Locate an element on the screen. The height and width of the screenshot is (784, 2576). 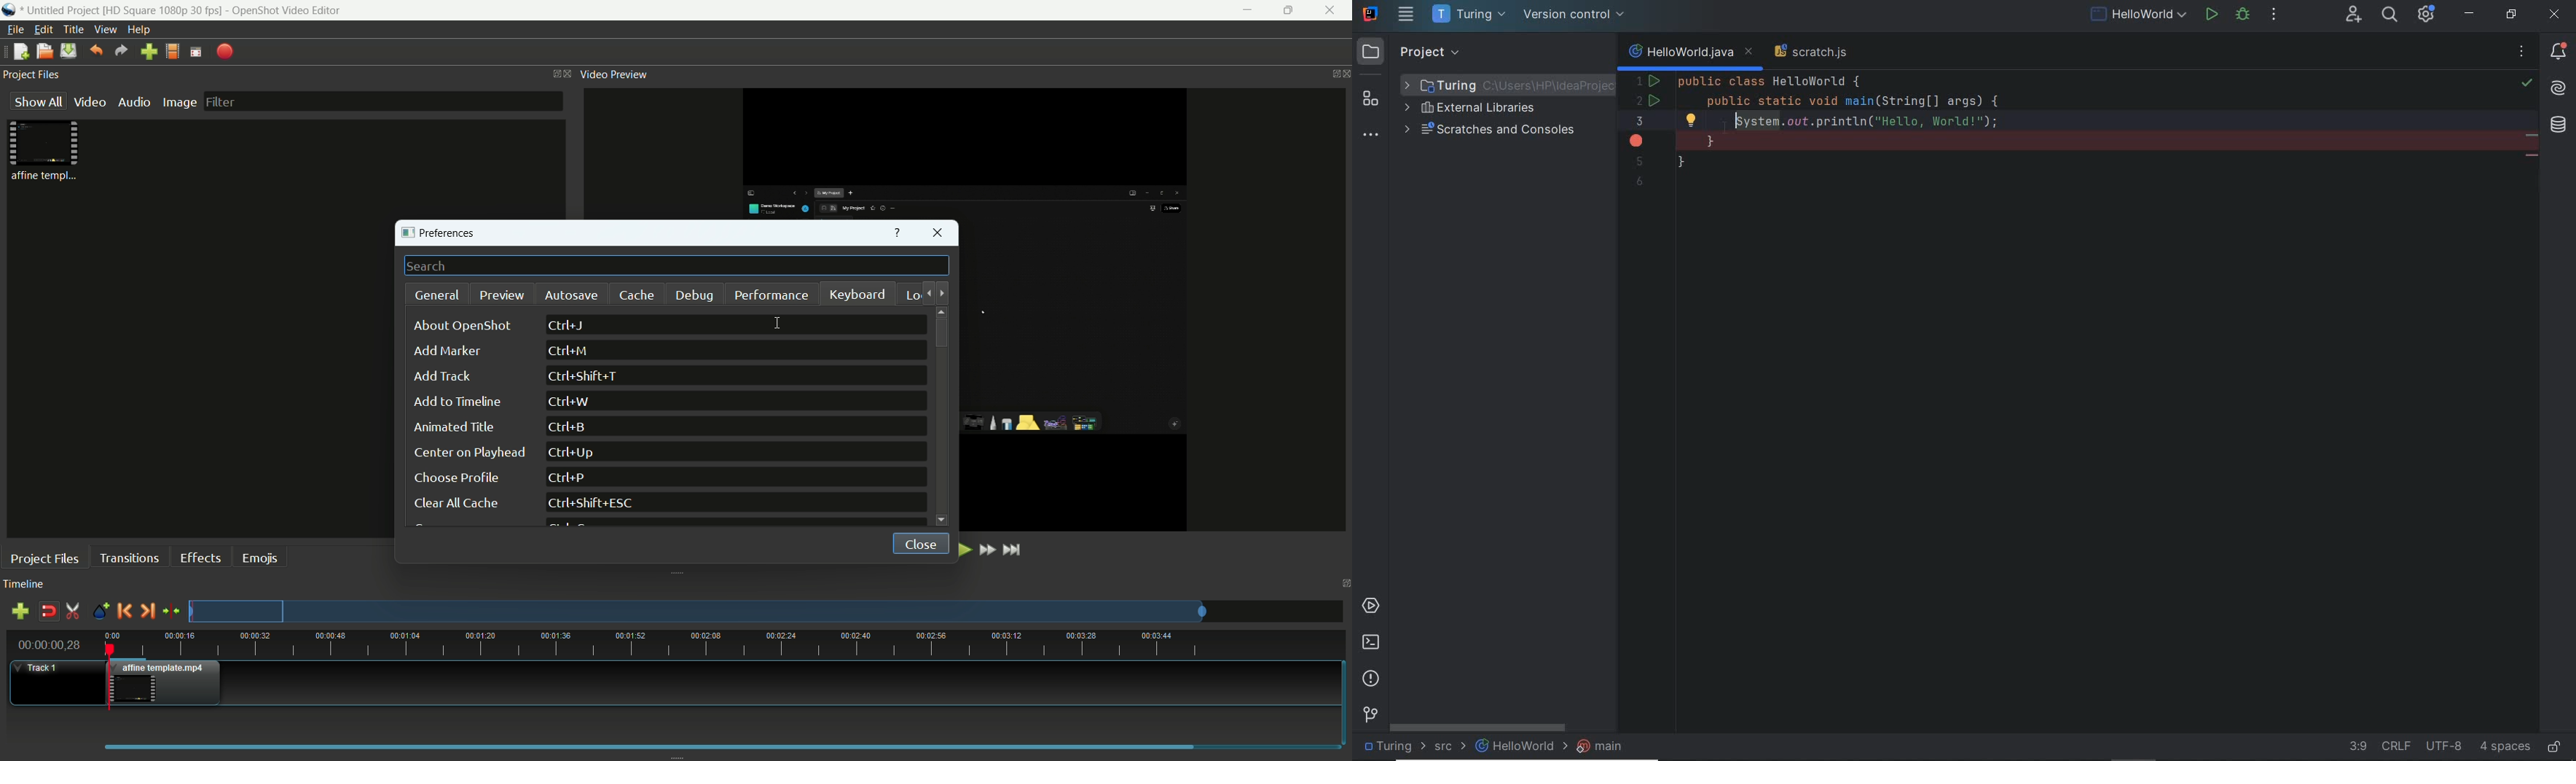
profile is located at coordinates (173, 51).